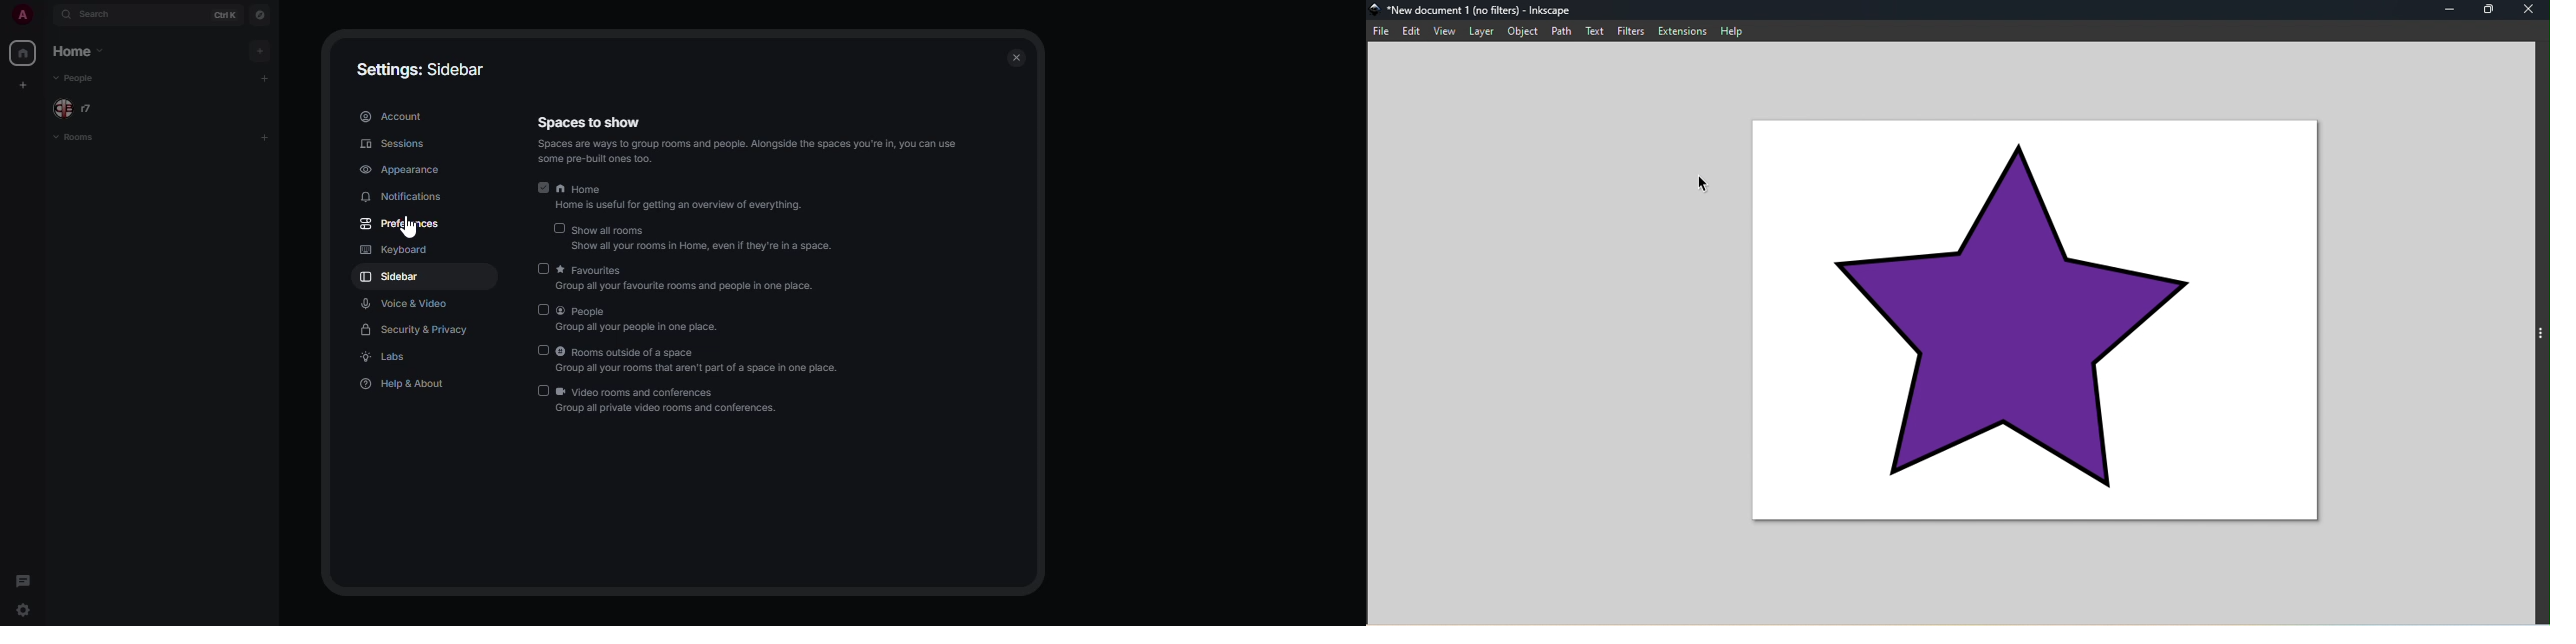 The height and width of the screenshot is (644, 2576). What do you see at coordinates (2532, 10) in the screenshot?
I see `Close` at bounding box center [2532, 10].